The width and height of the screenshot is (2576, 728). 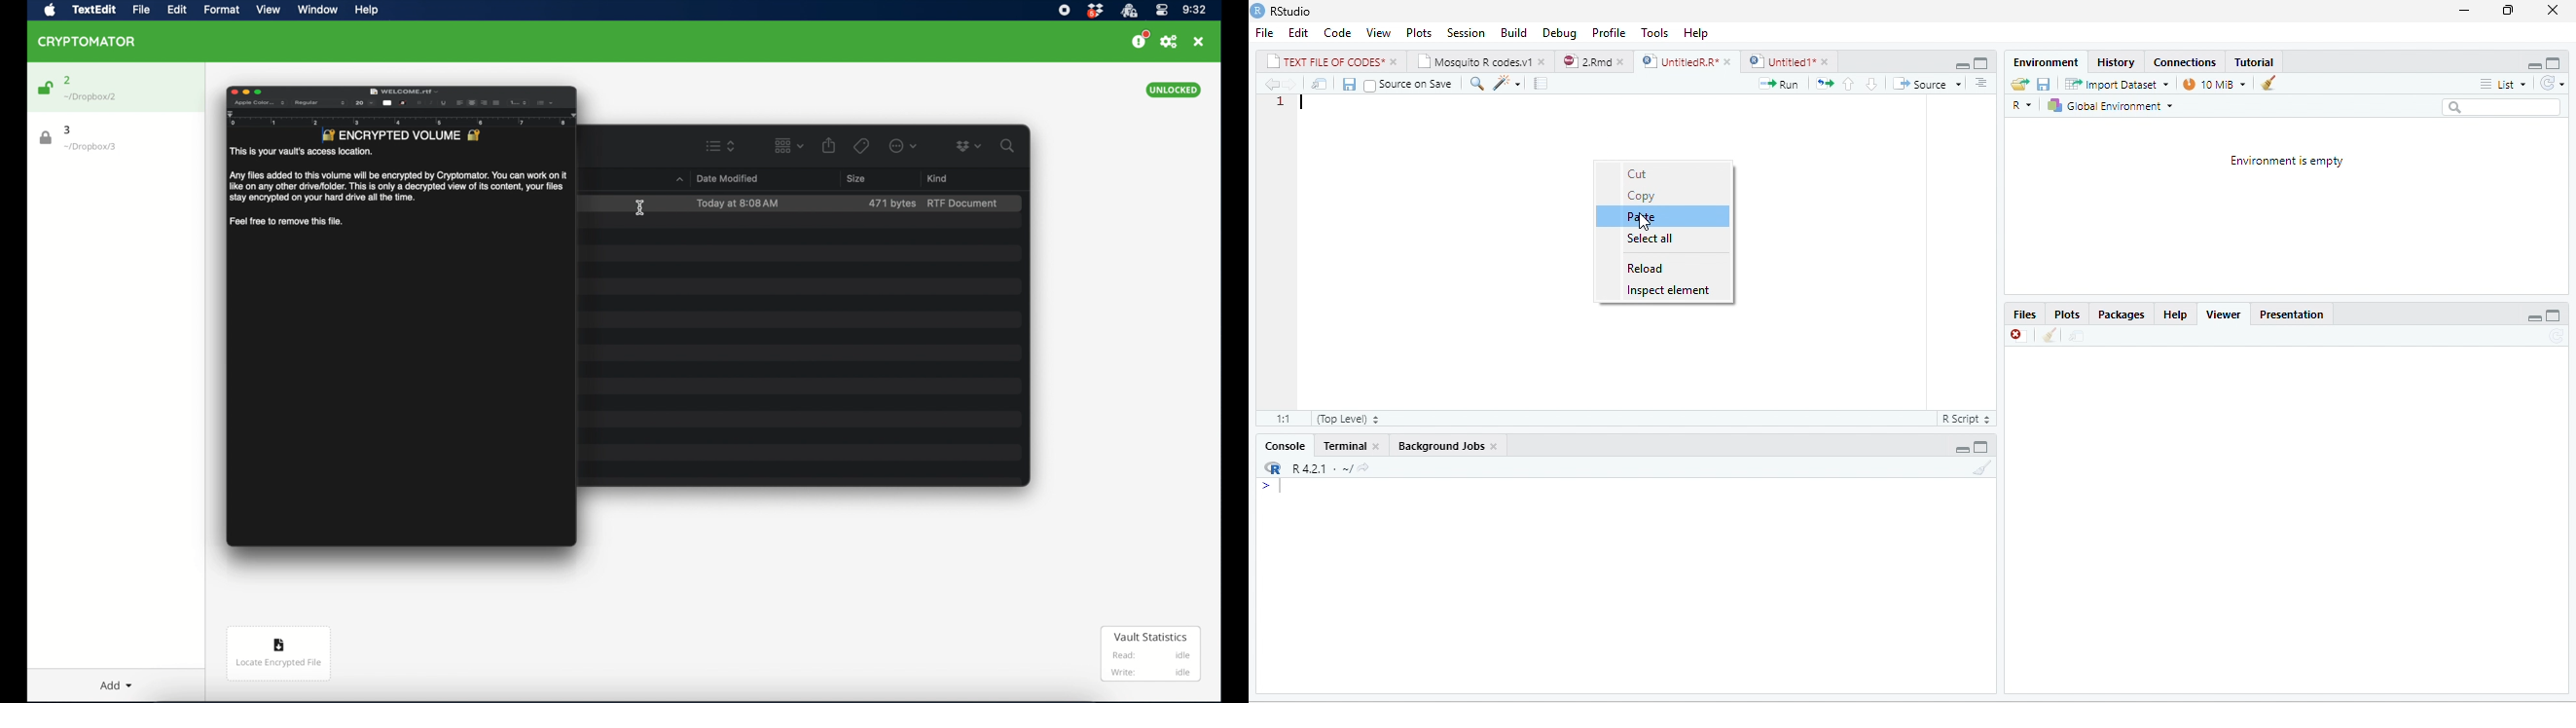 I want to click on minimize, so click(x=2533, y=315).